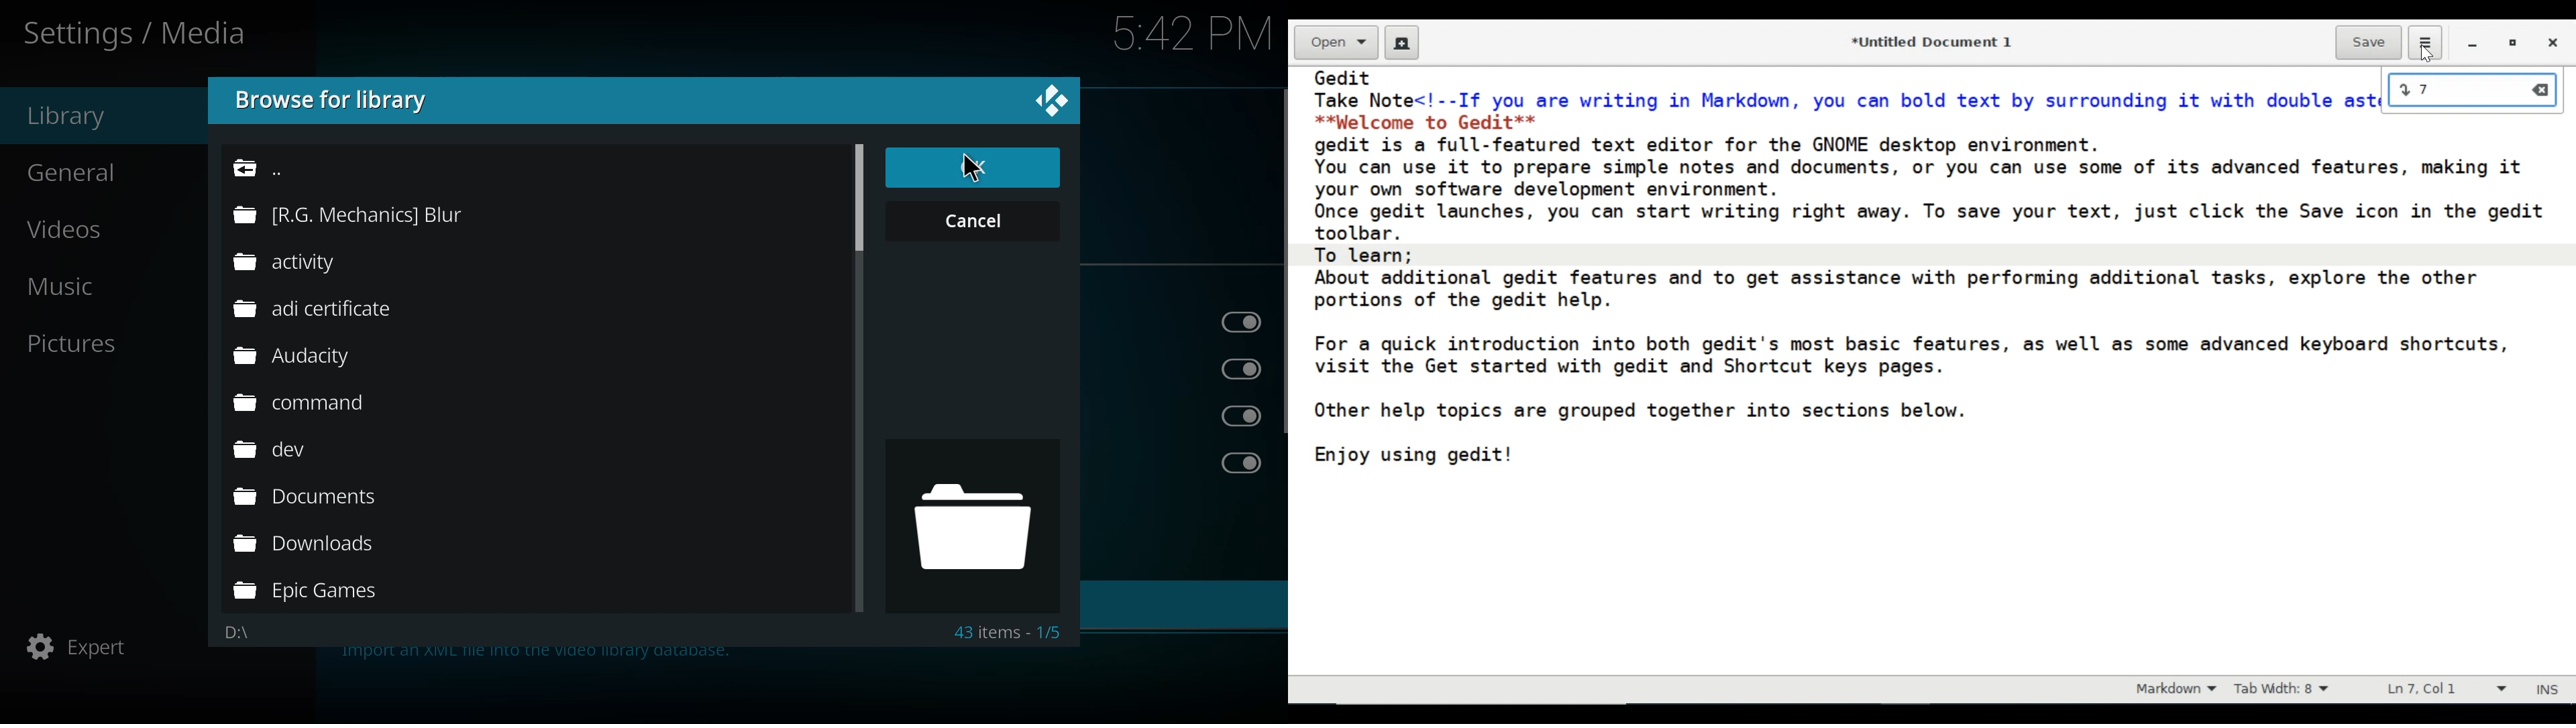 Image resolution: width=2576 pixels, height=728 pixels. I want to click on folder, so click(307, 546).